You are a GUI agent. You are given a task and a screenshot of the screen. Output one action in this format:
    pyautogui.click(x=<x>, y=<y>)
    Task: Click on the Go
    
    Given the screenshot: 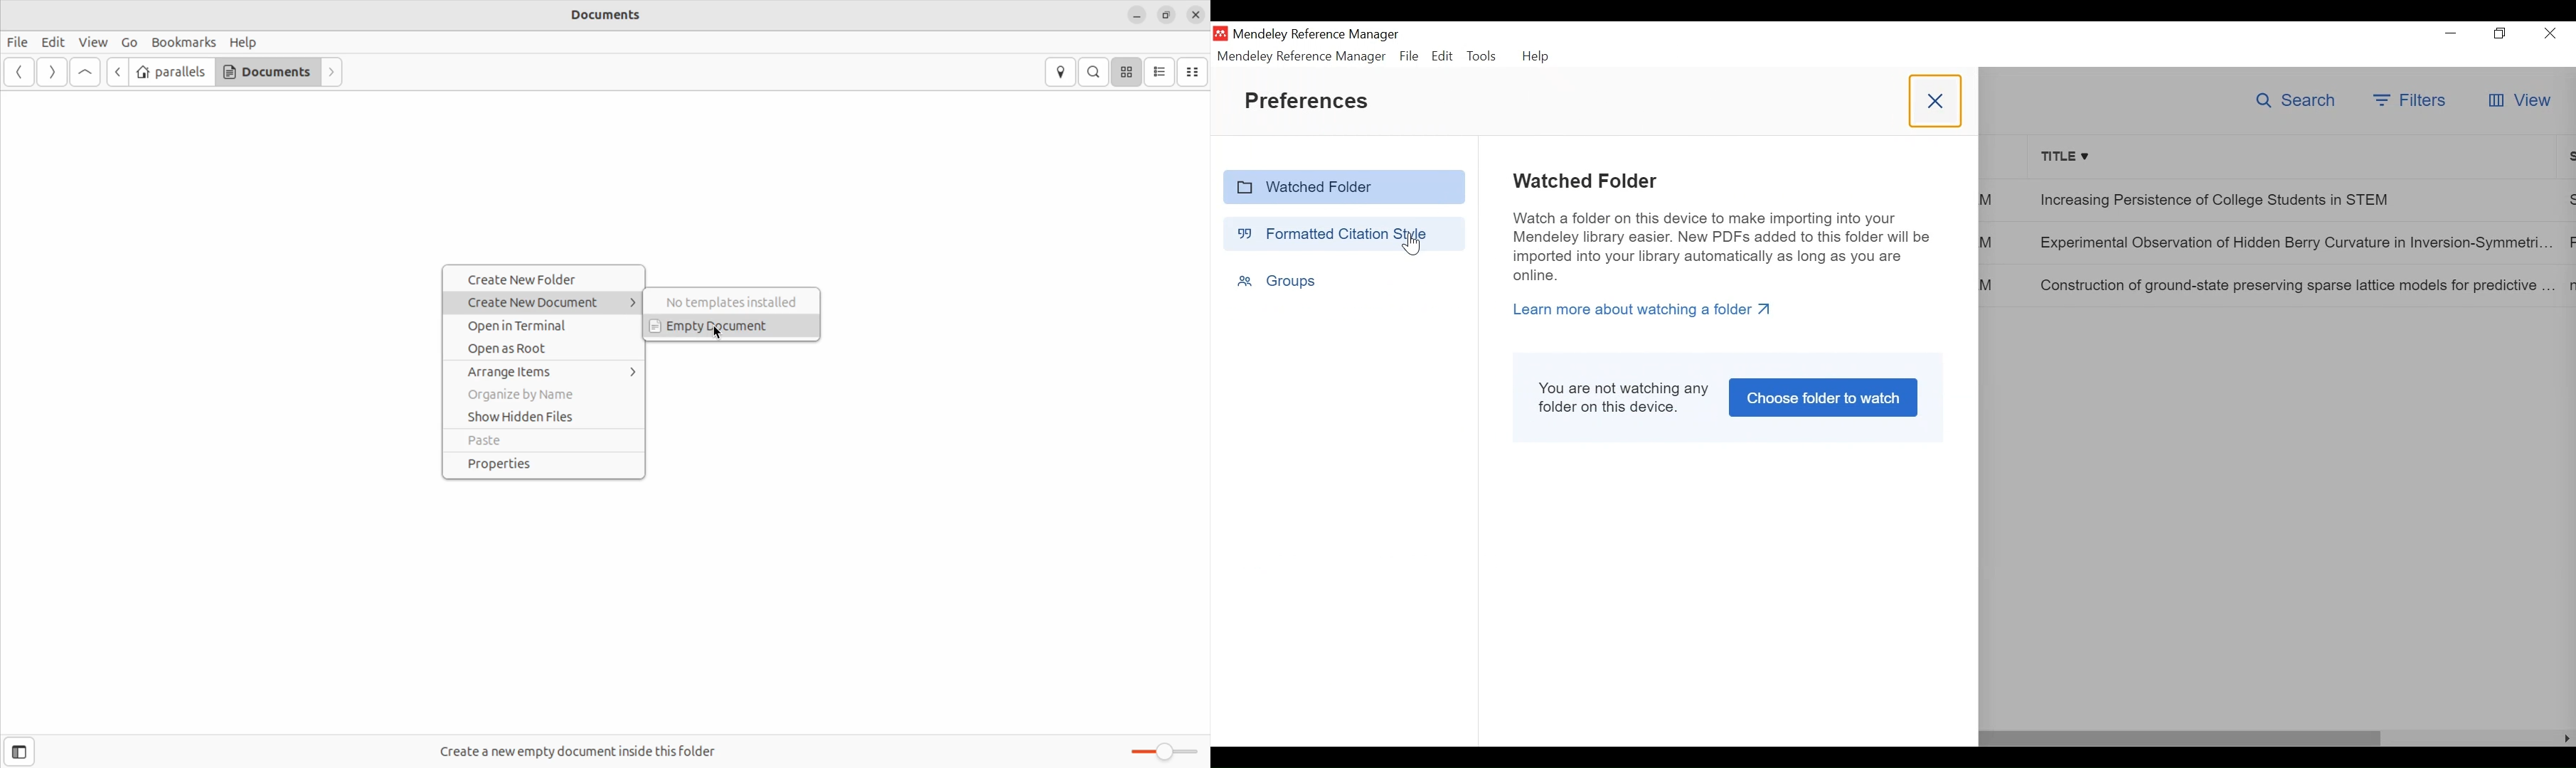 What is the action you would take?
    pyautogui.click(x=128, y=43)
    